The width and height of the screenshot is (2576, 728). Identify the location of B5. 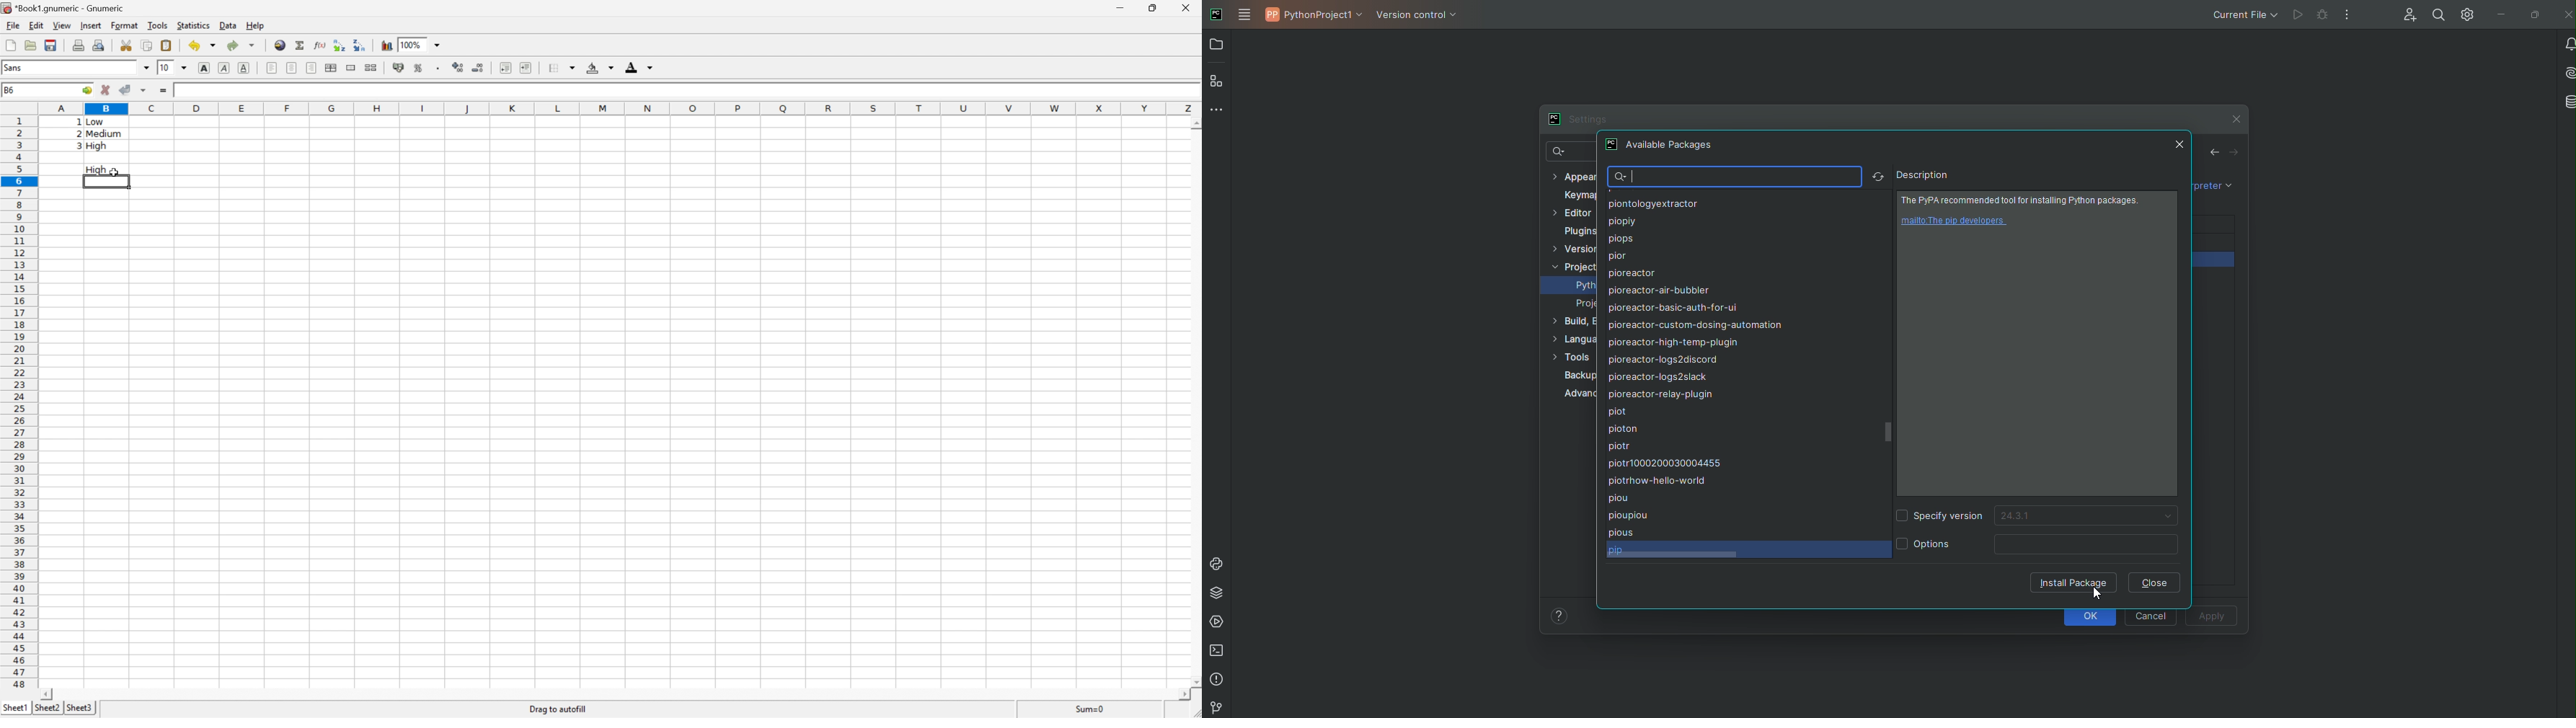
(11, 90).